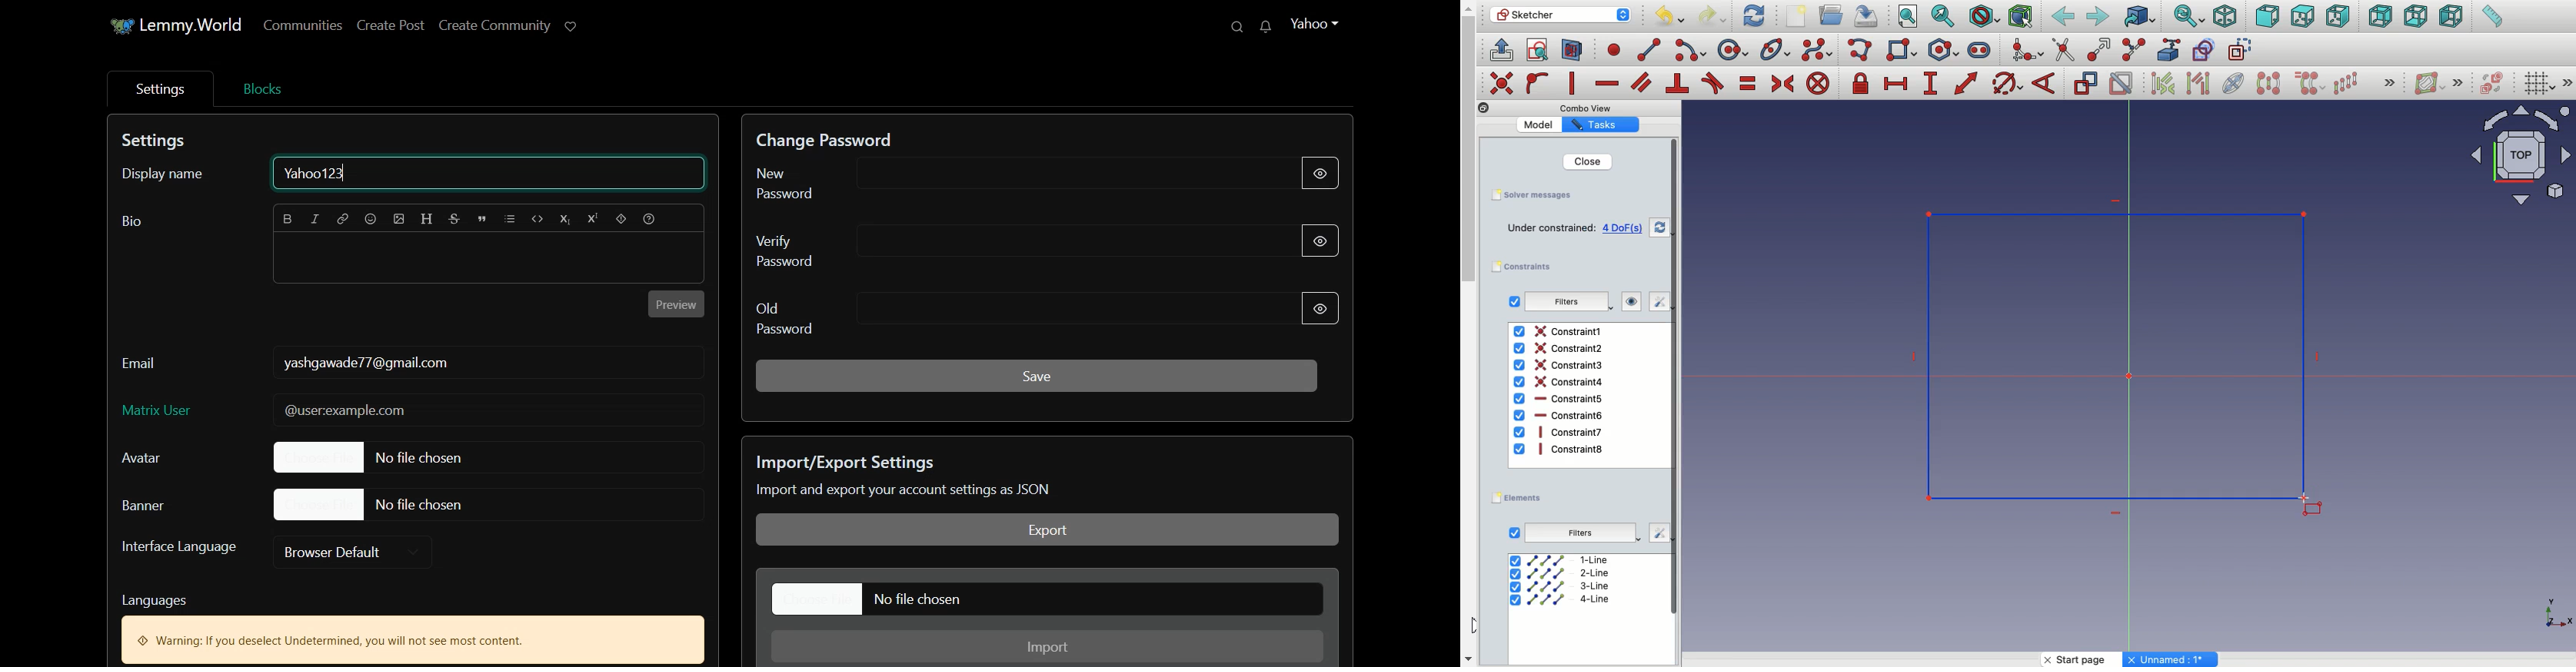 This screenshot has height=672, width=2576. Describe the element at coordinates (1692, 50) in the screenshot. I see `arc` at that location.